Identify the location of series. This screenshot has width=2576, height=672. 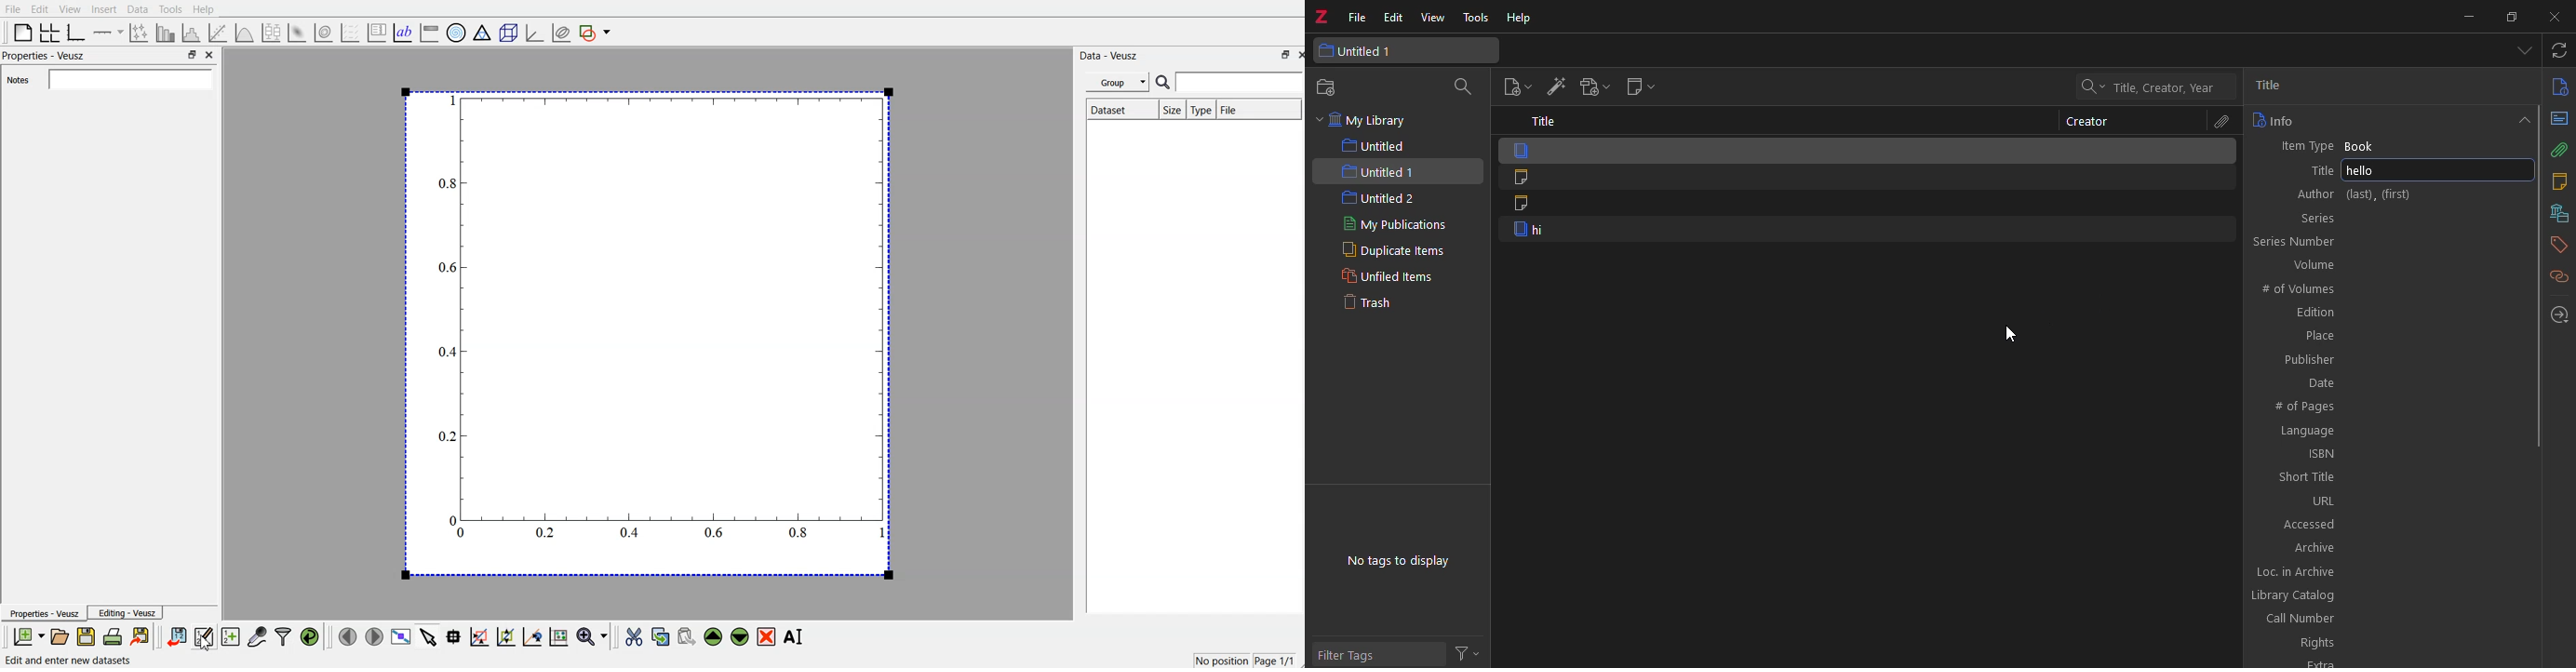
(2383, 217).